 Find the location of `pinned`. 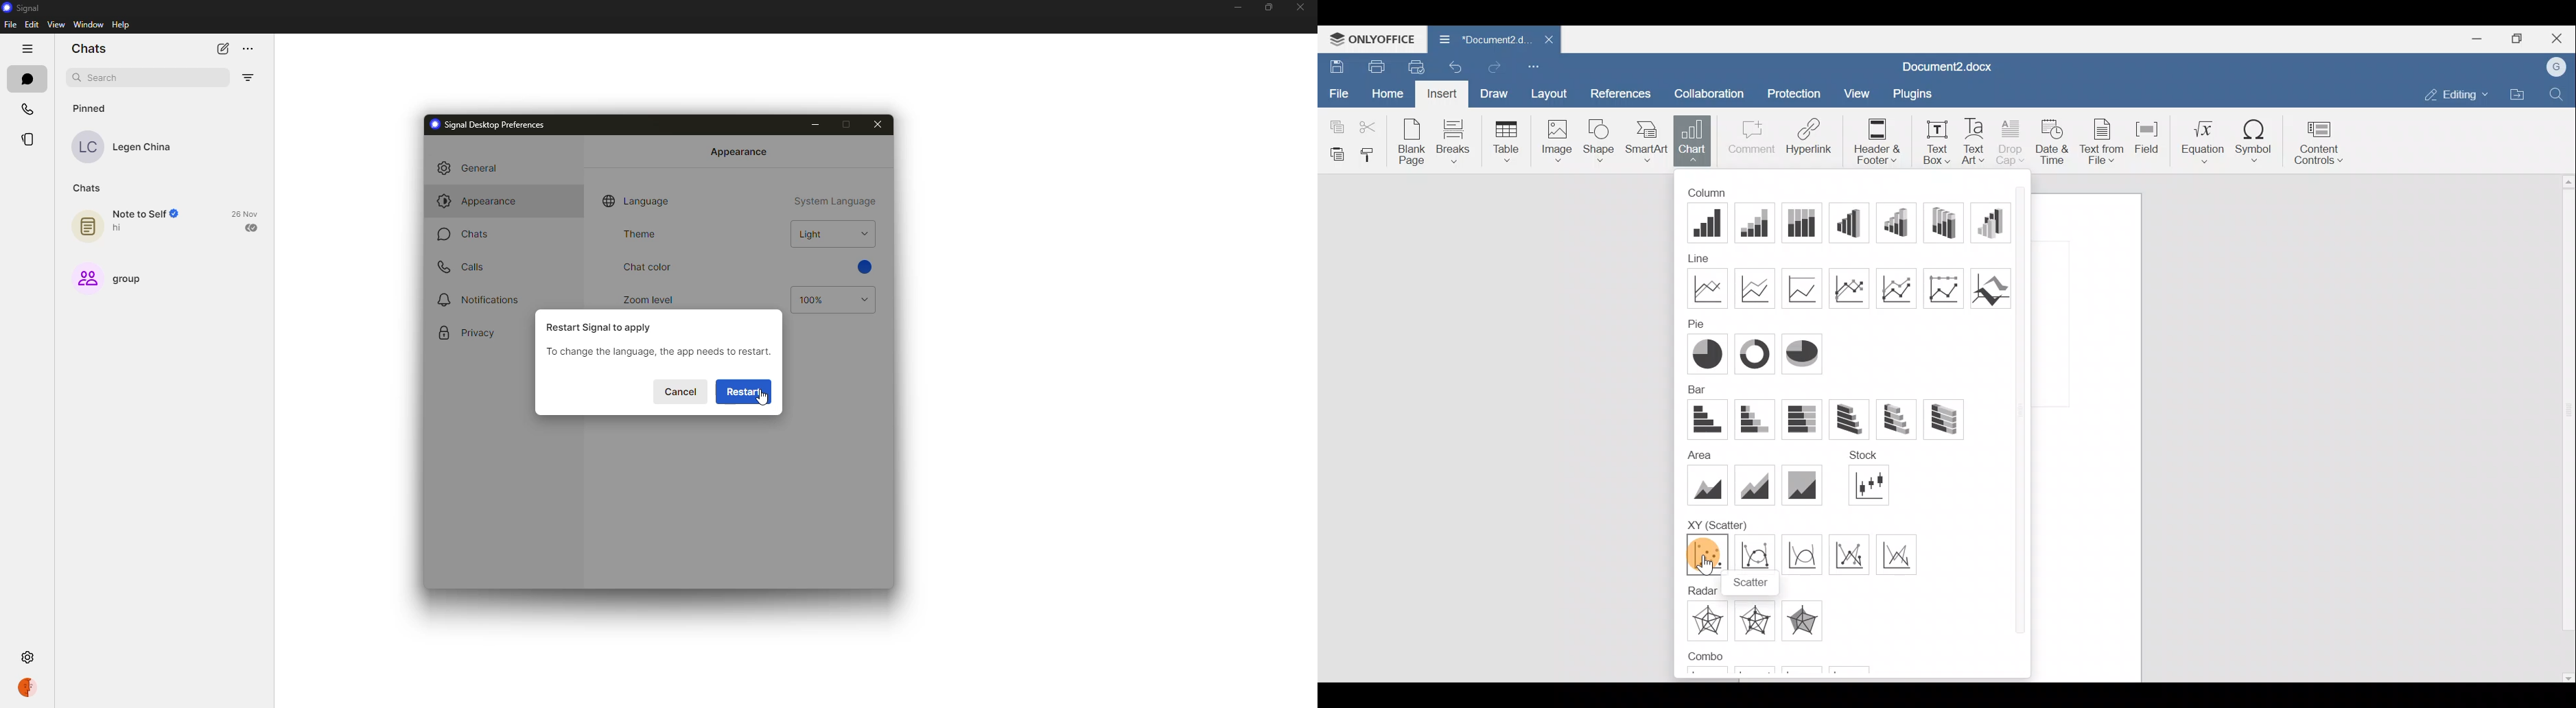

pinned is located at coordinates (92, 108).